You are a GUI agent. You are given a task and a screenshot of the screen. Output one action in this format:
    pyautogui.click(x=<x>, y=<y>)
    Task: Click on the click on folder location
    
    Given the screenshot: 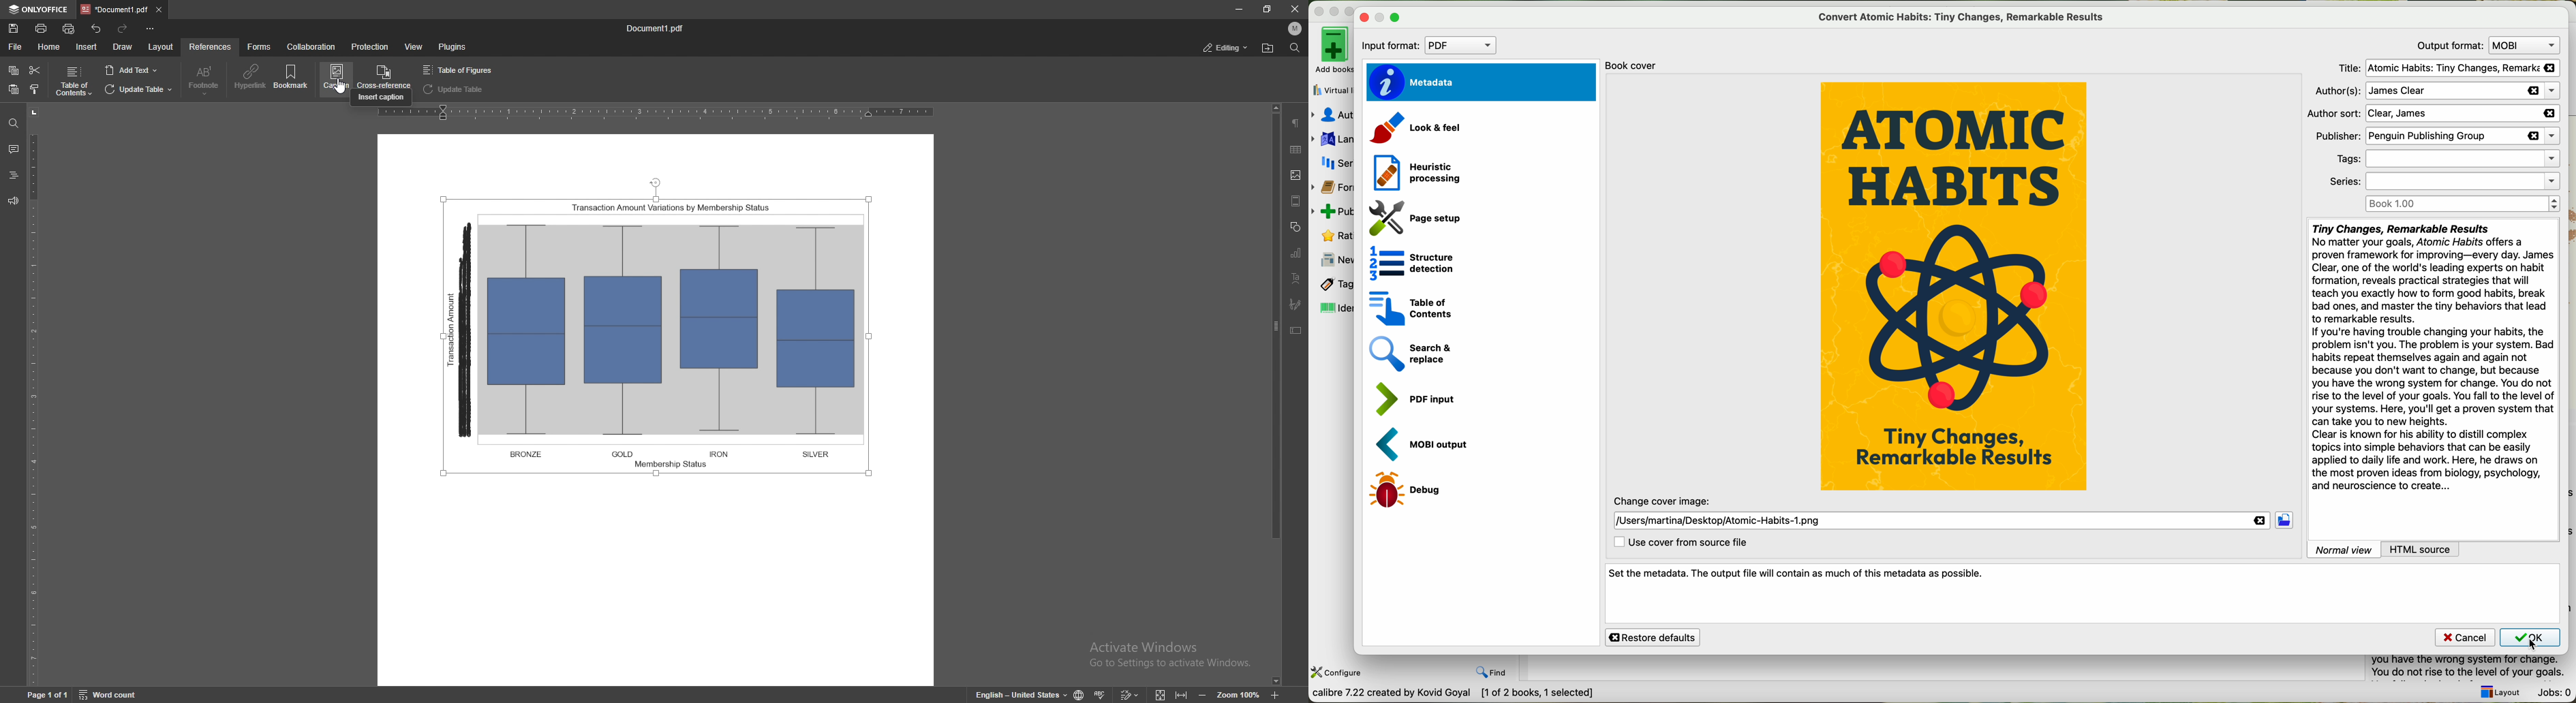 What is the action you would take?
    pyautogui.click(x=2285, y=522)
    